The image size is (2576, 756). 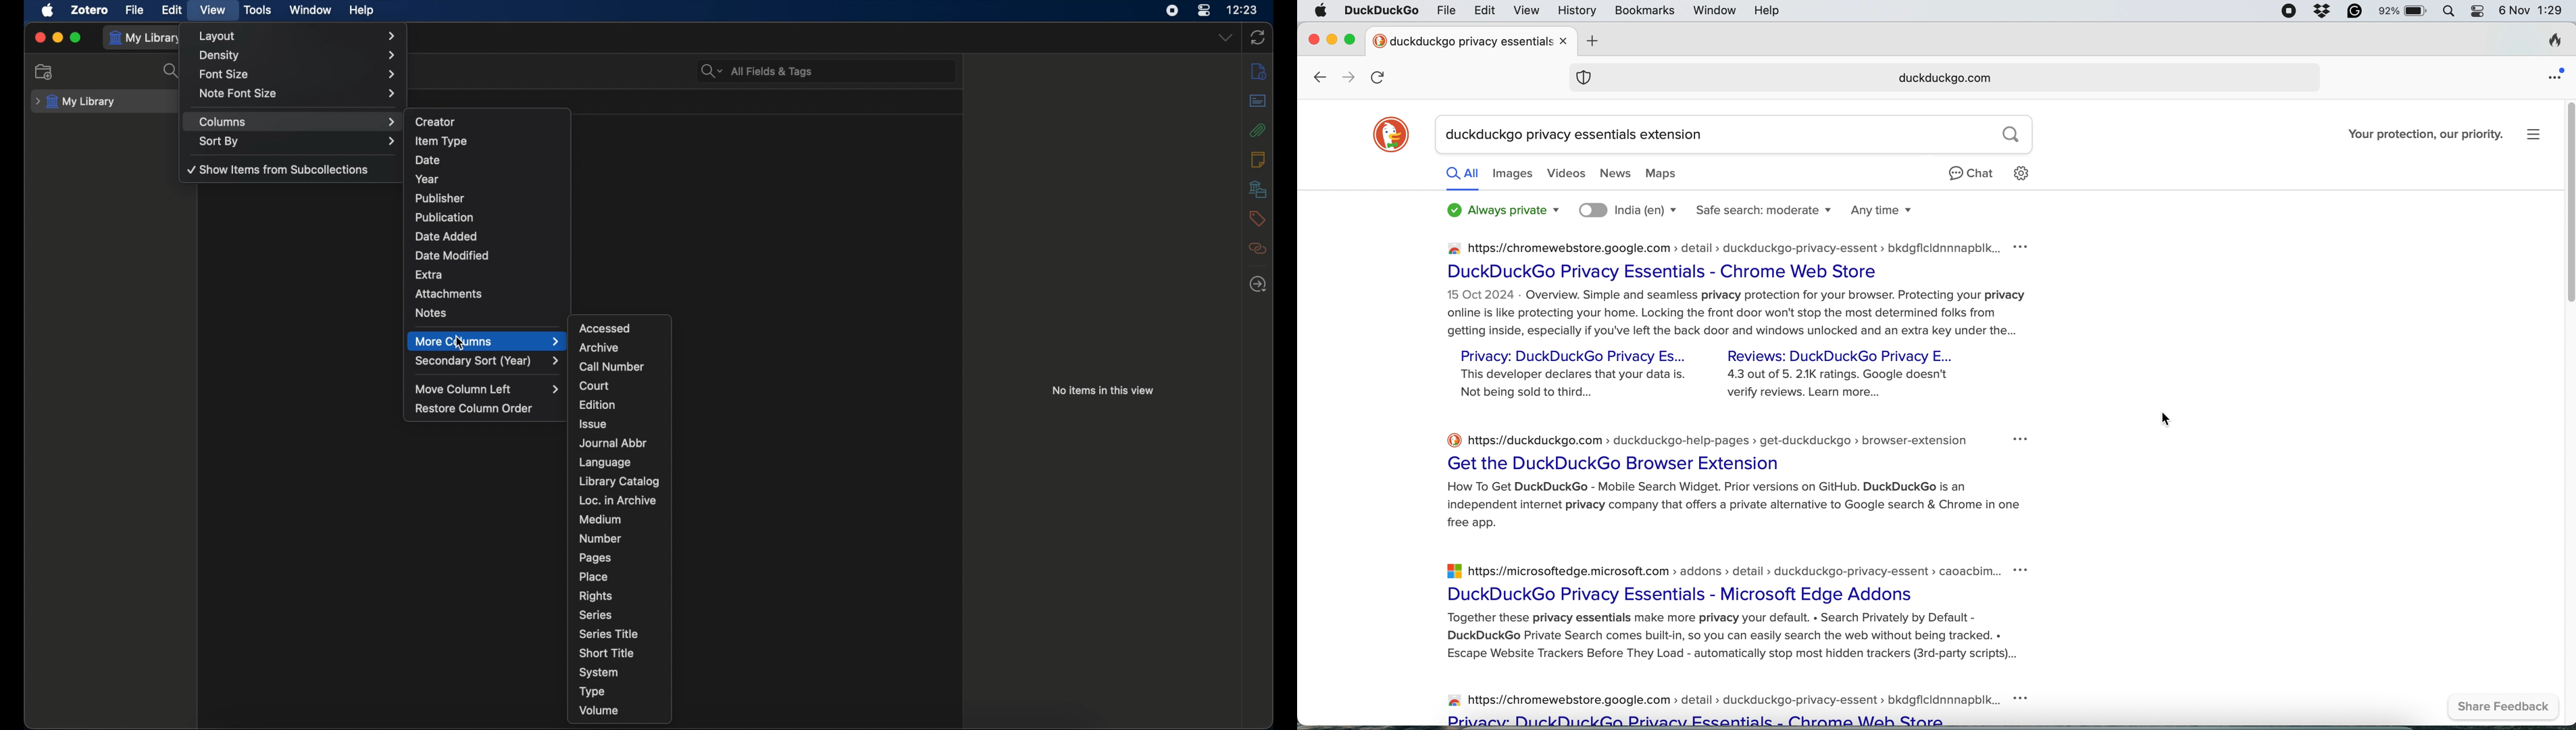 I want to click on libraries, so click(x=1257, y=189).